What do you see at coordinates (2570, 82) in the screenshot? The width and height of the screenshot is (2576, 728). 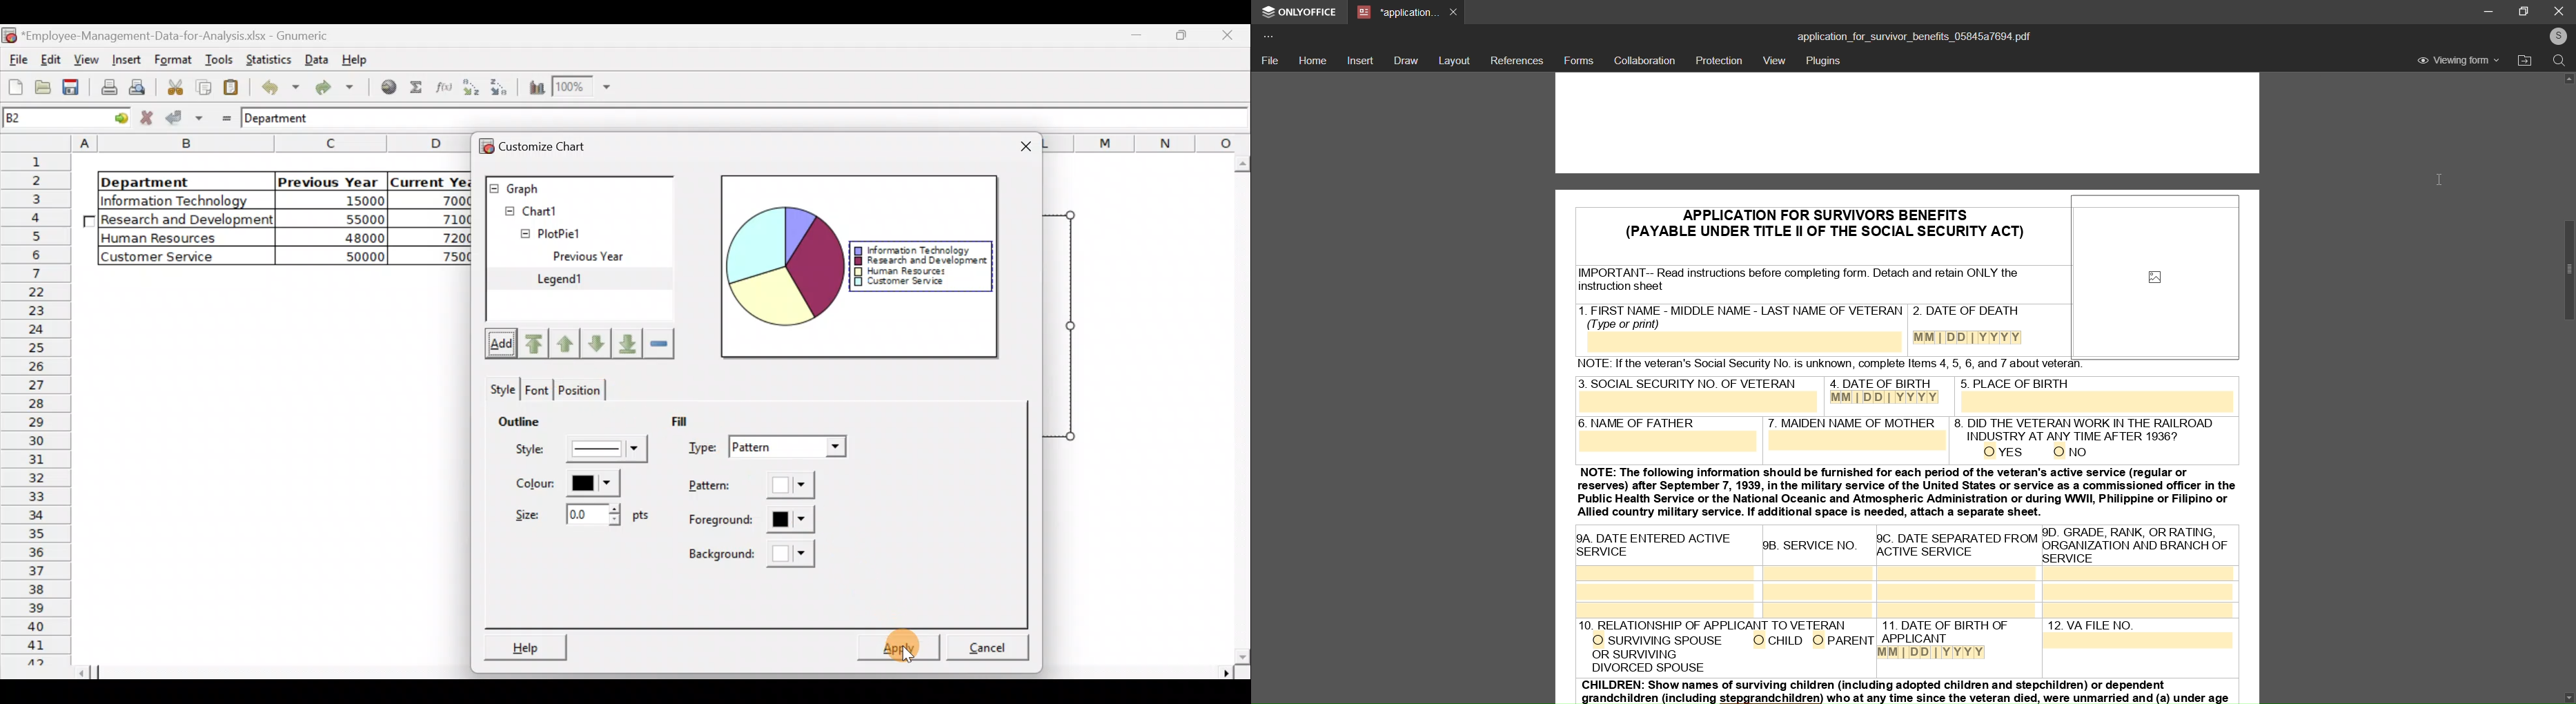 I see `up` at bounding box center [2570, 82].